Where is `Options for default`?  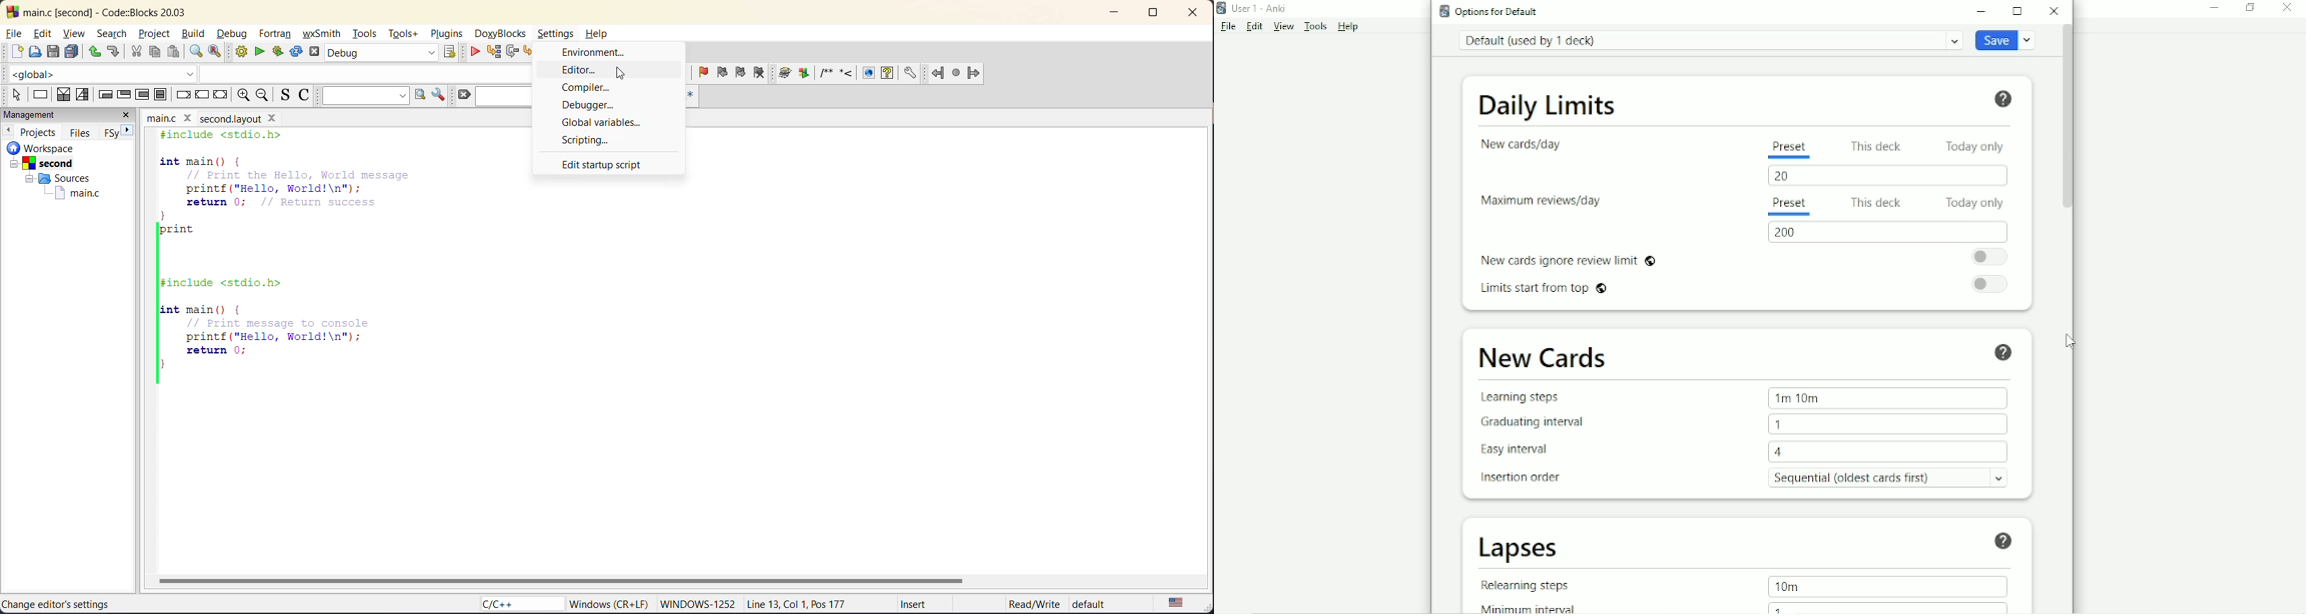 Options for default is located at coordinates (1496, 11).